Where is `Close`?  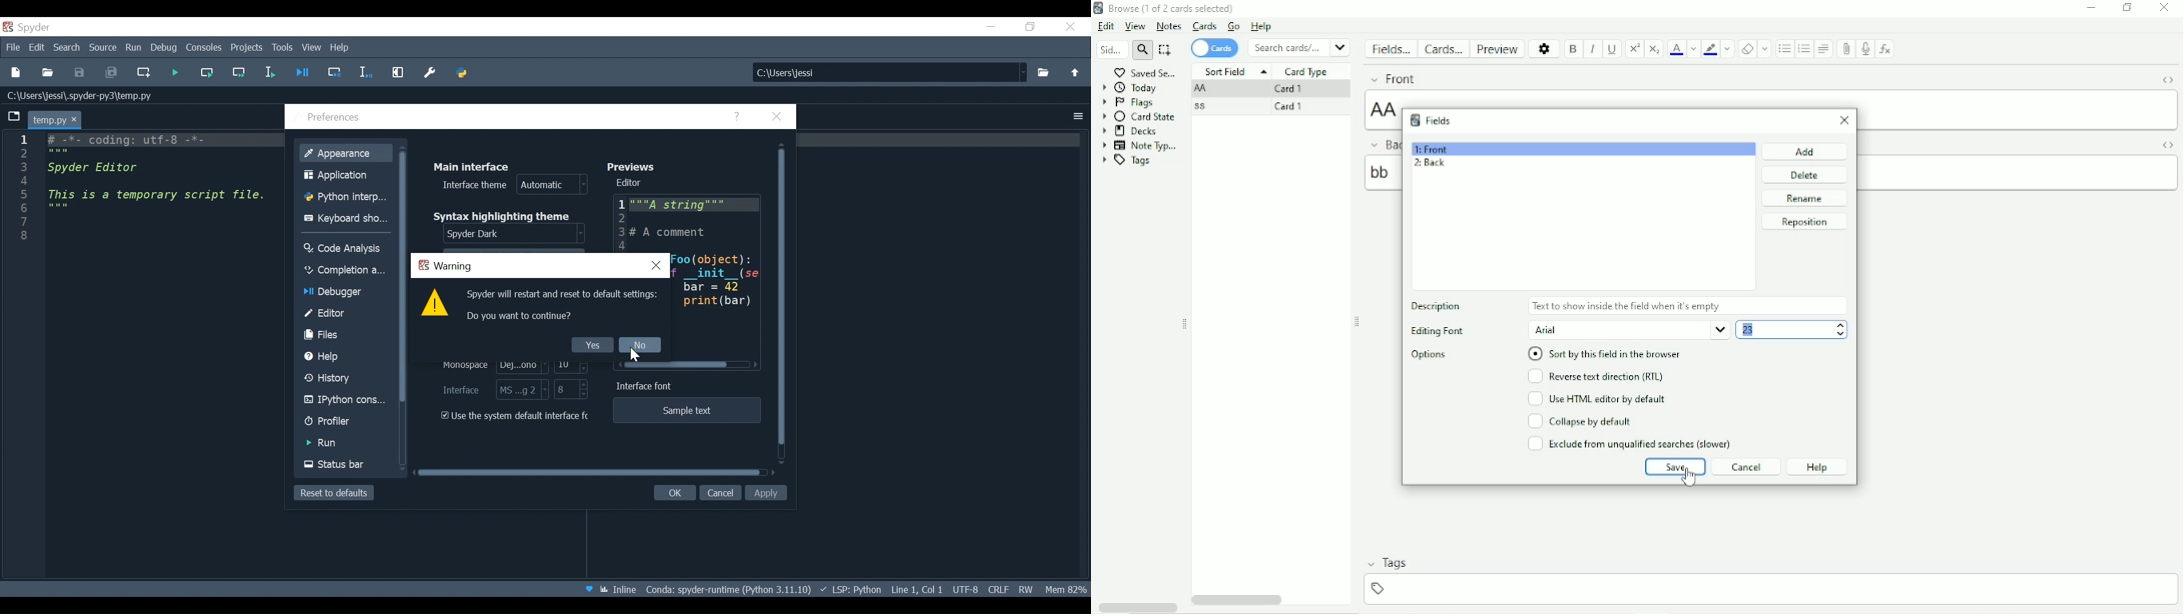
Close is located at coordinates (2164, 9).